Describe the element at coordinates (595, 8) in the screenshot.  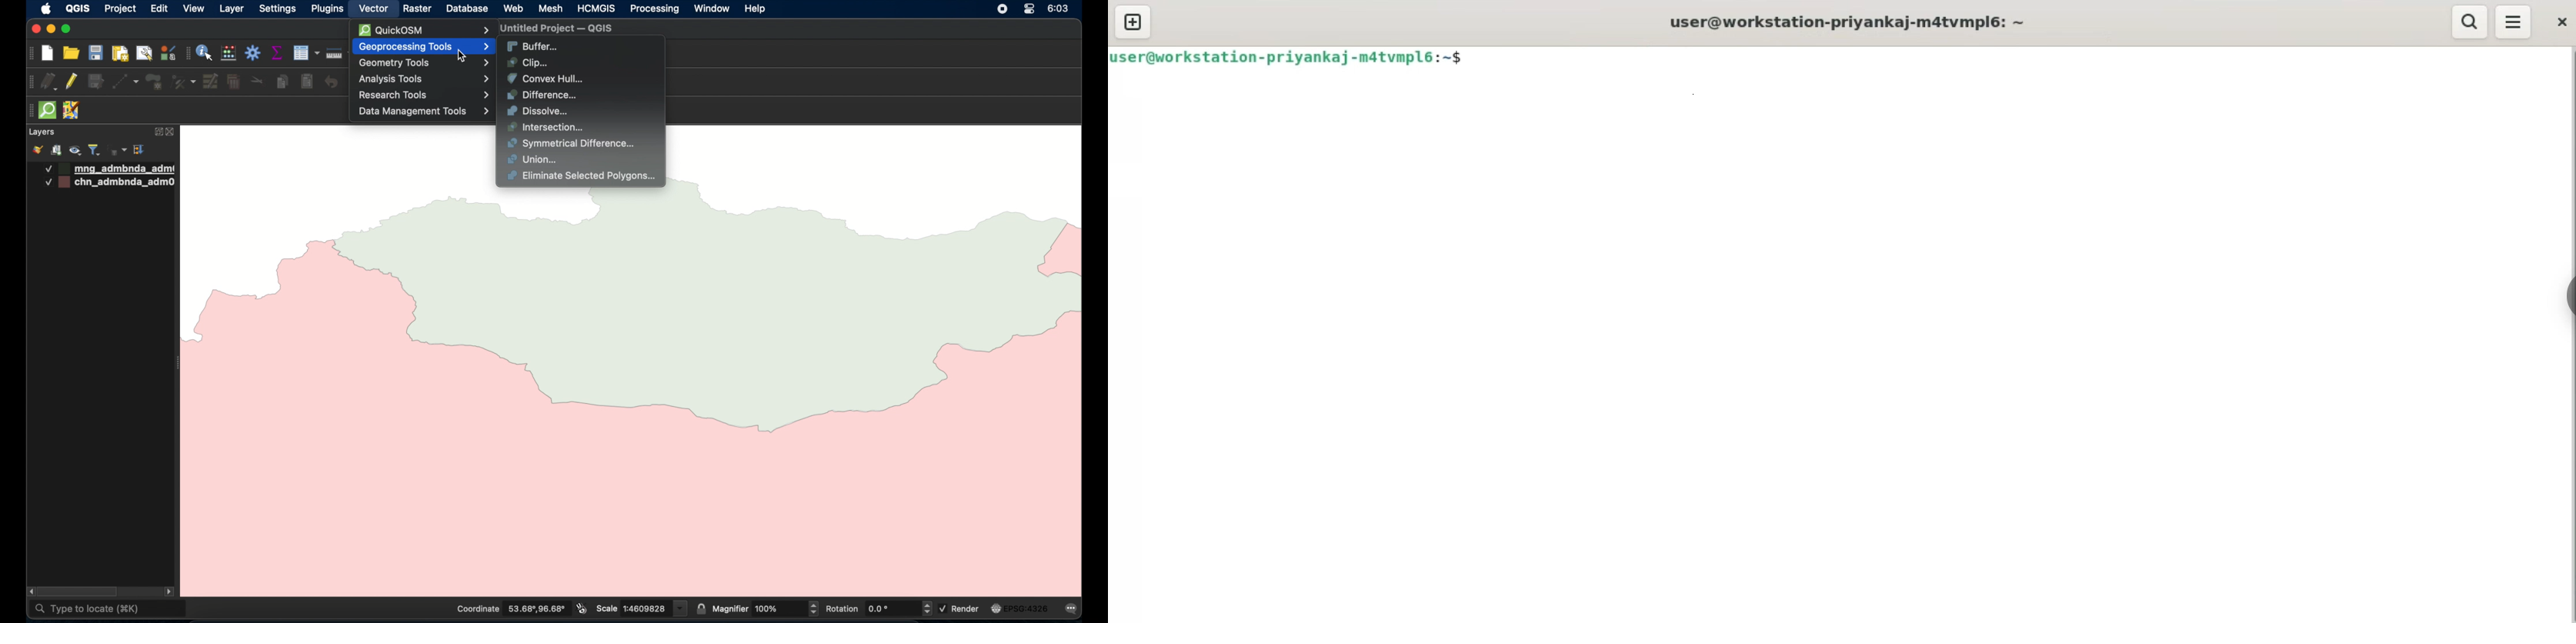
I see `HCMGIS` at that location.